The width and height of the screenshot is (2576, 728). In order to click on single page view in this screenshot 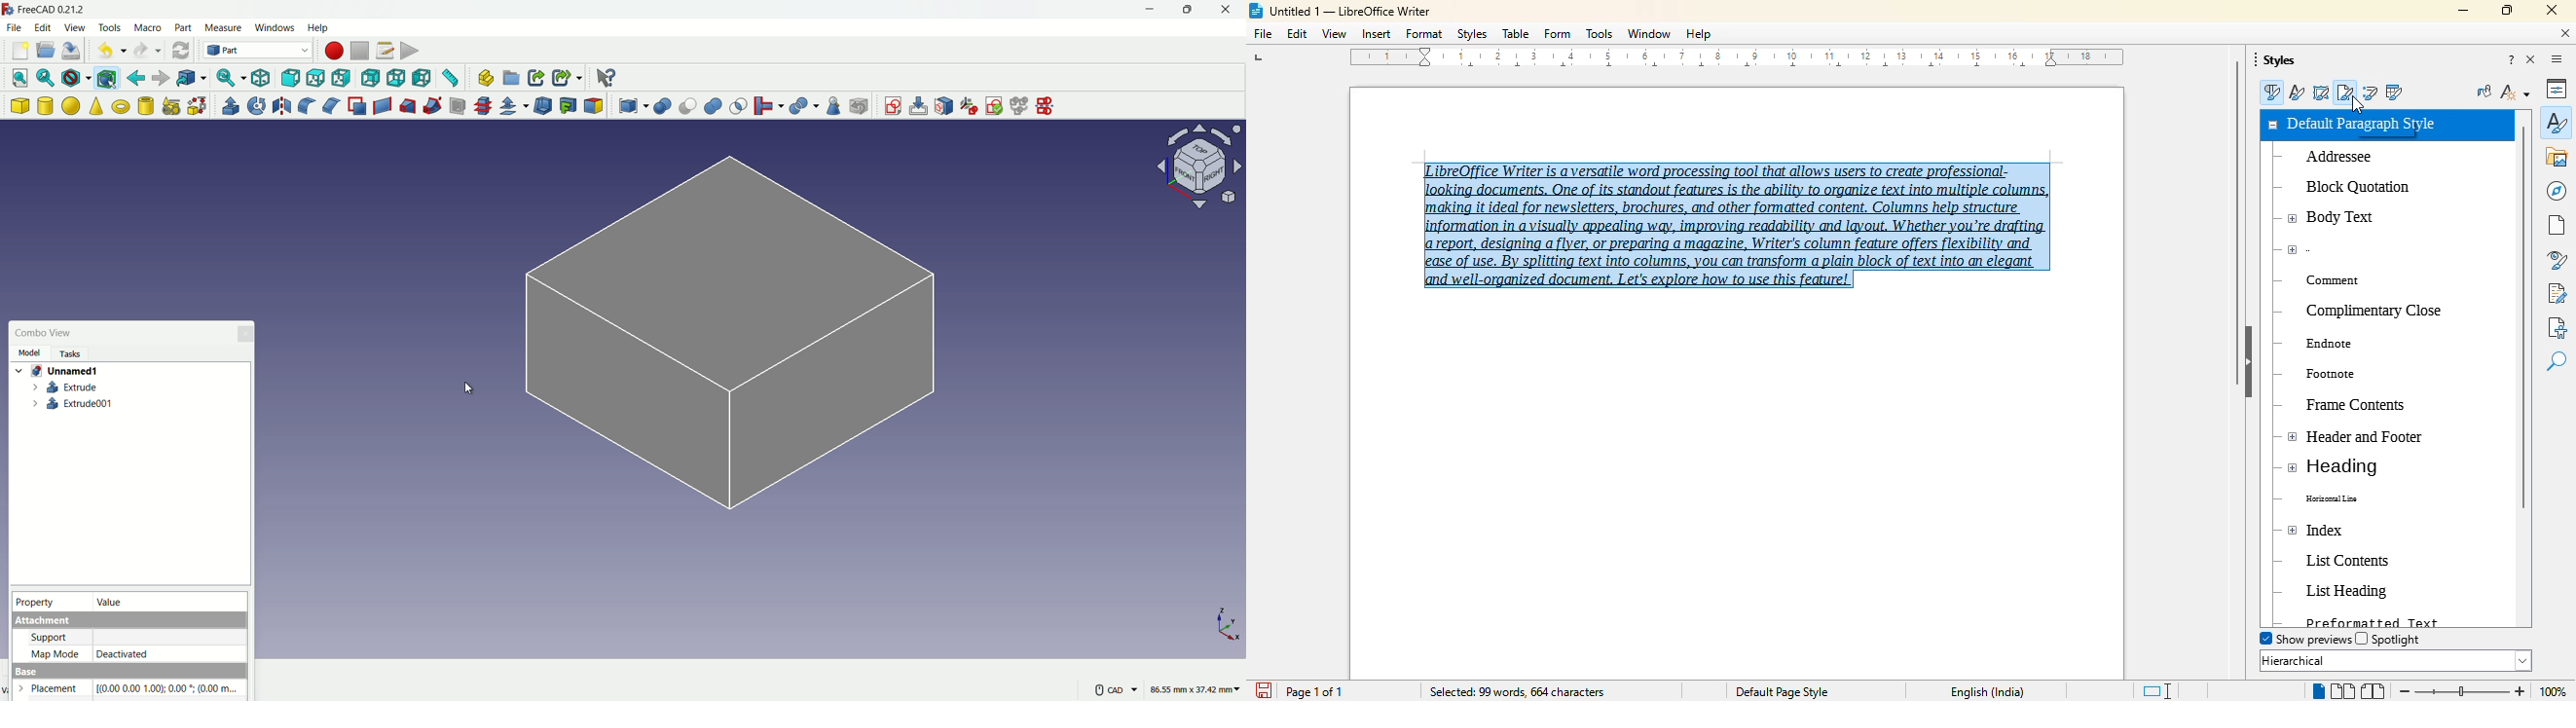, I will do `click(2314, 691)`.